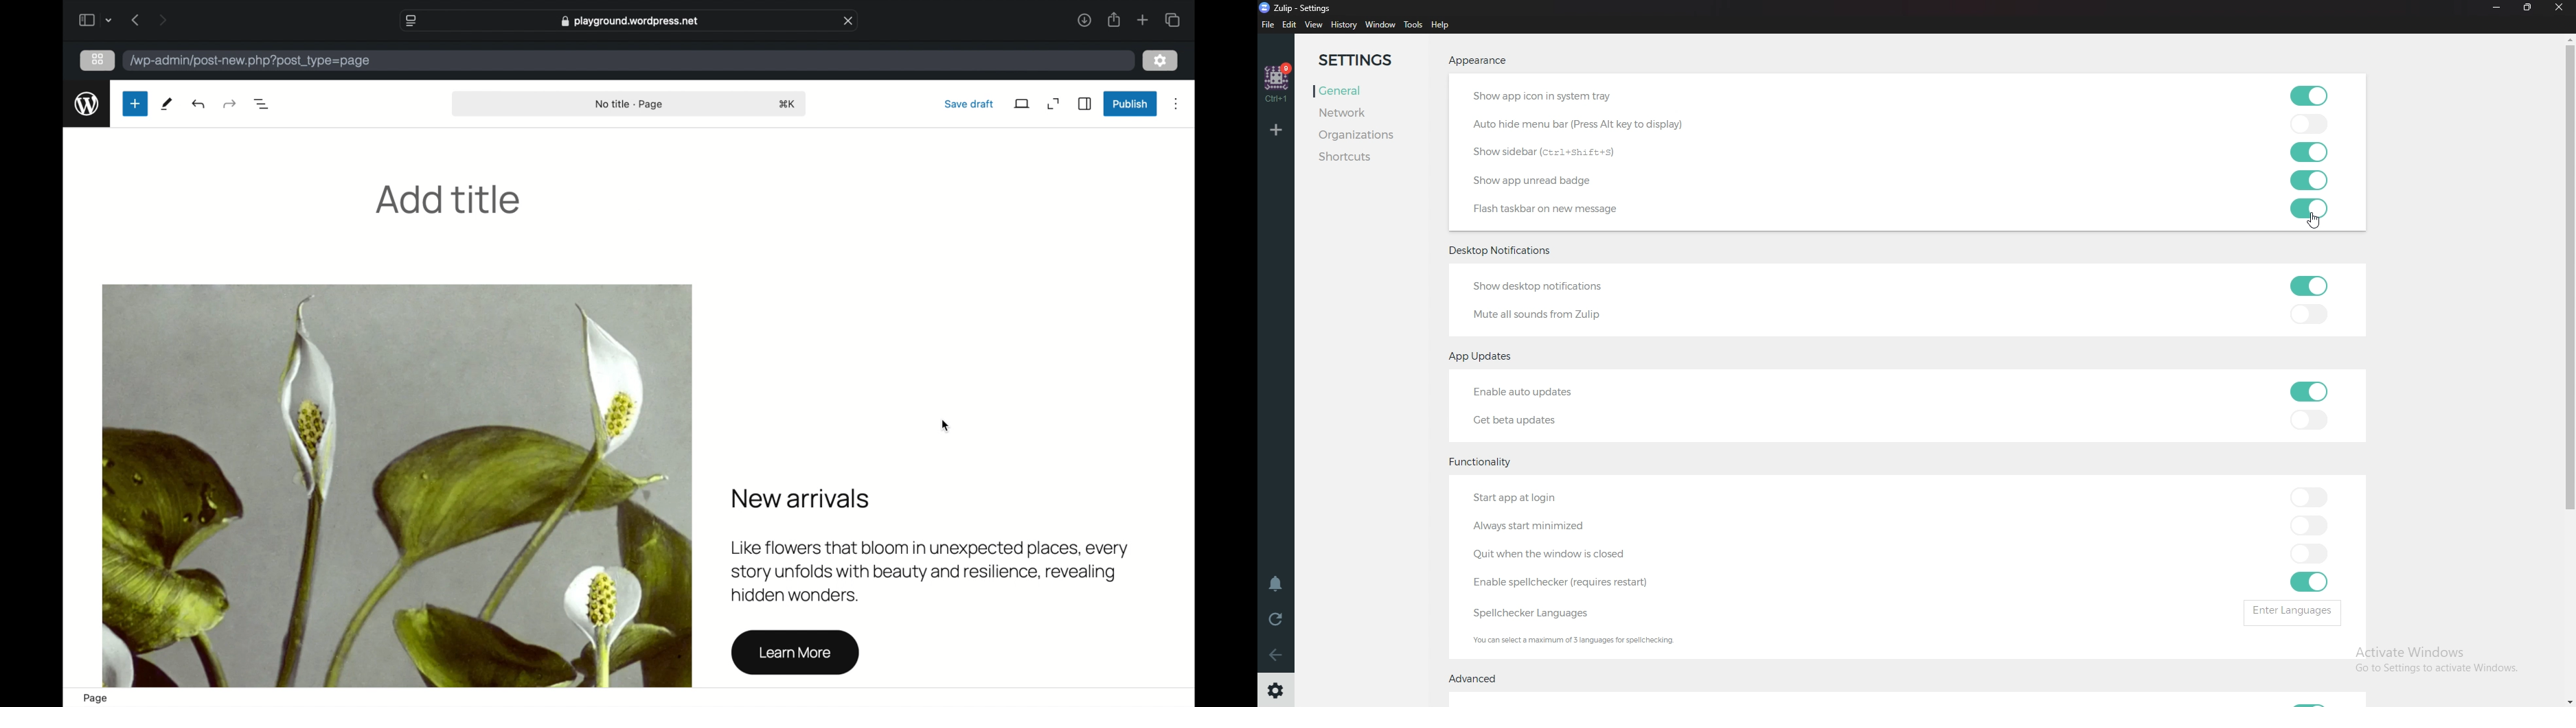 The image size is (2576, 728). I want to click on Show app unread badge, so click(1539, 180).